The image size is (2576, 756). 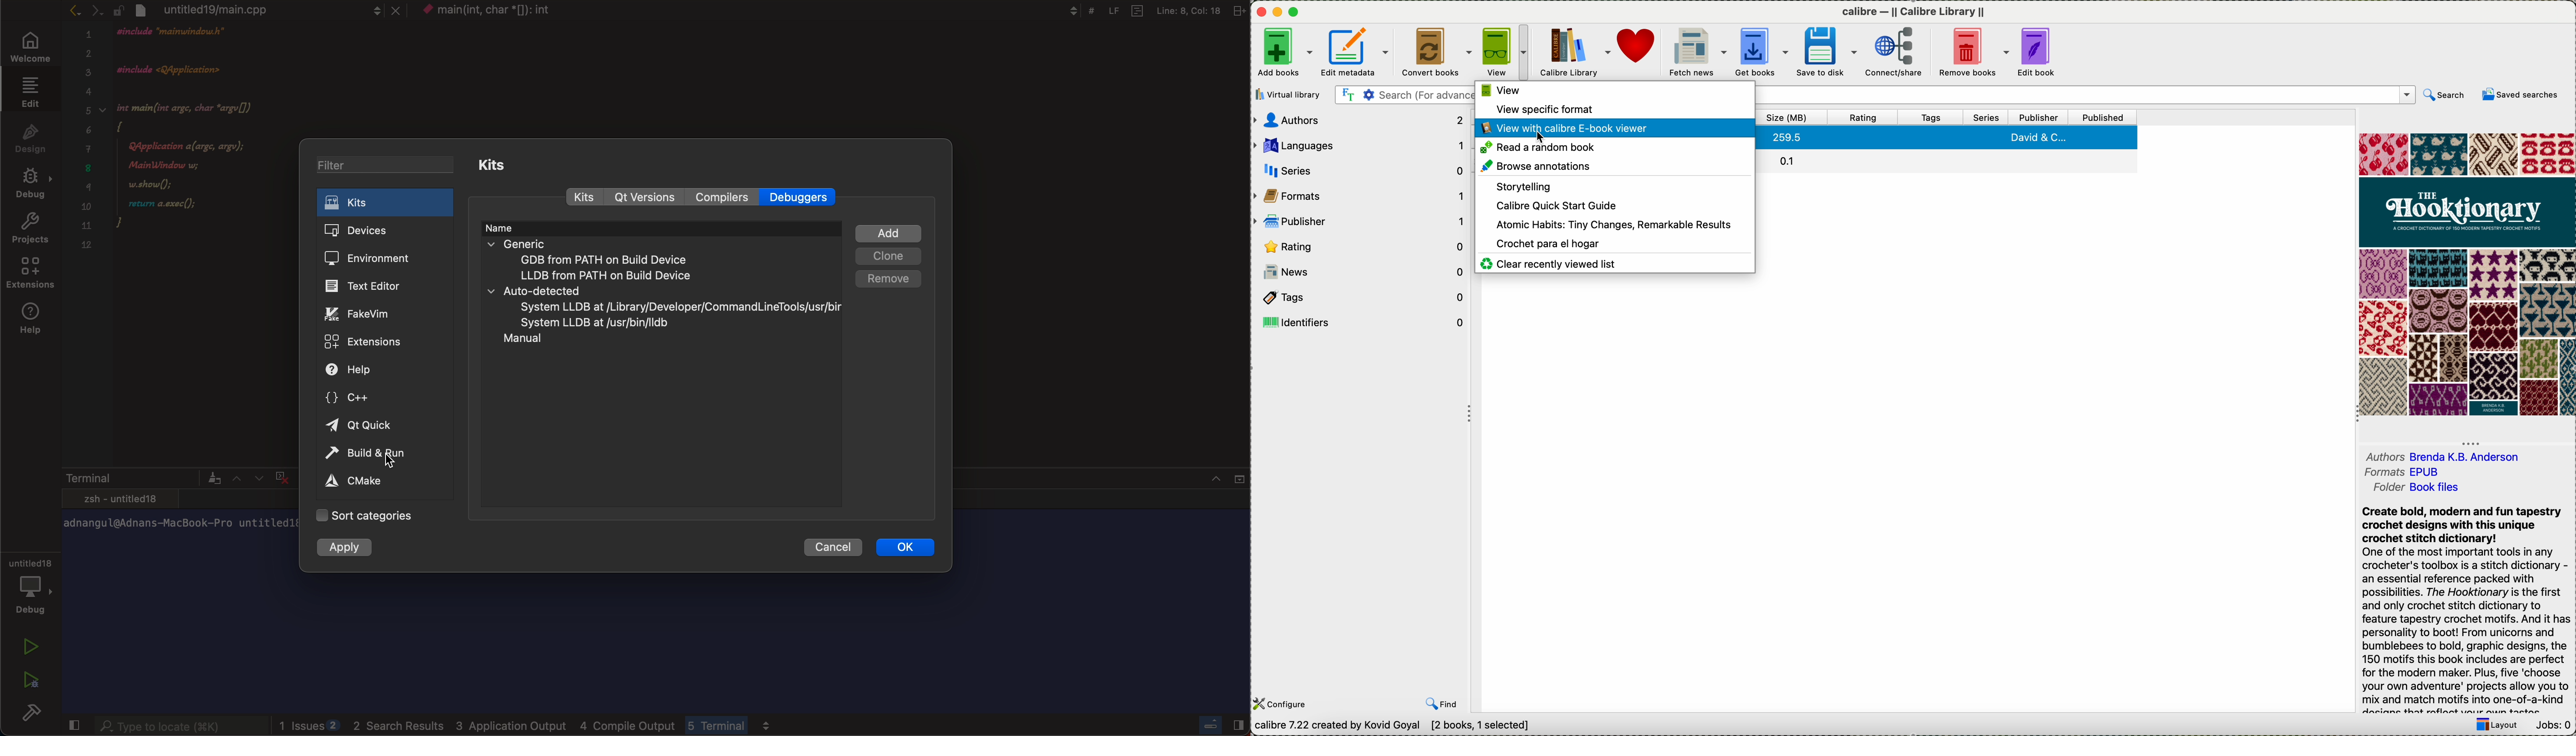 I want to click on layout, so click(x=2493, y=726).